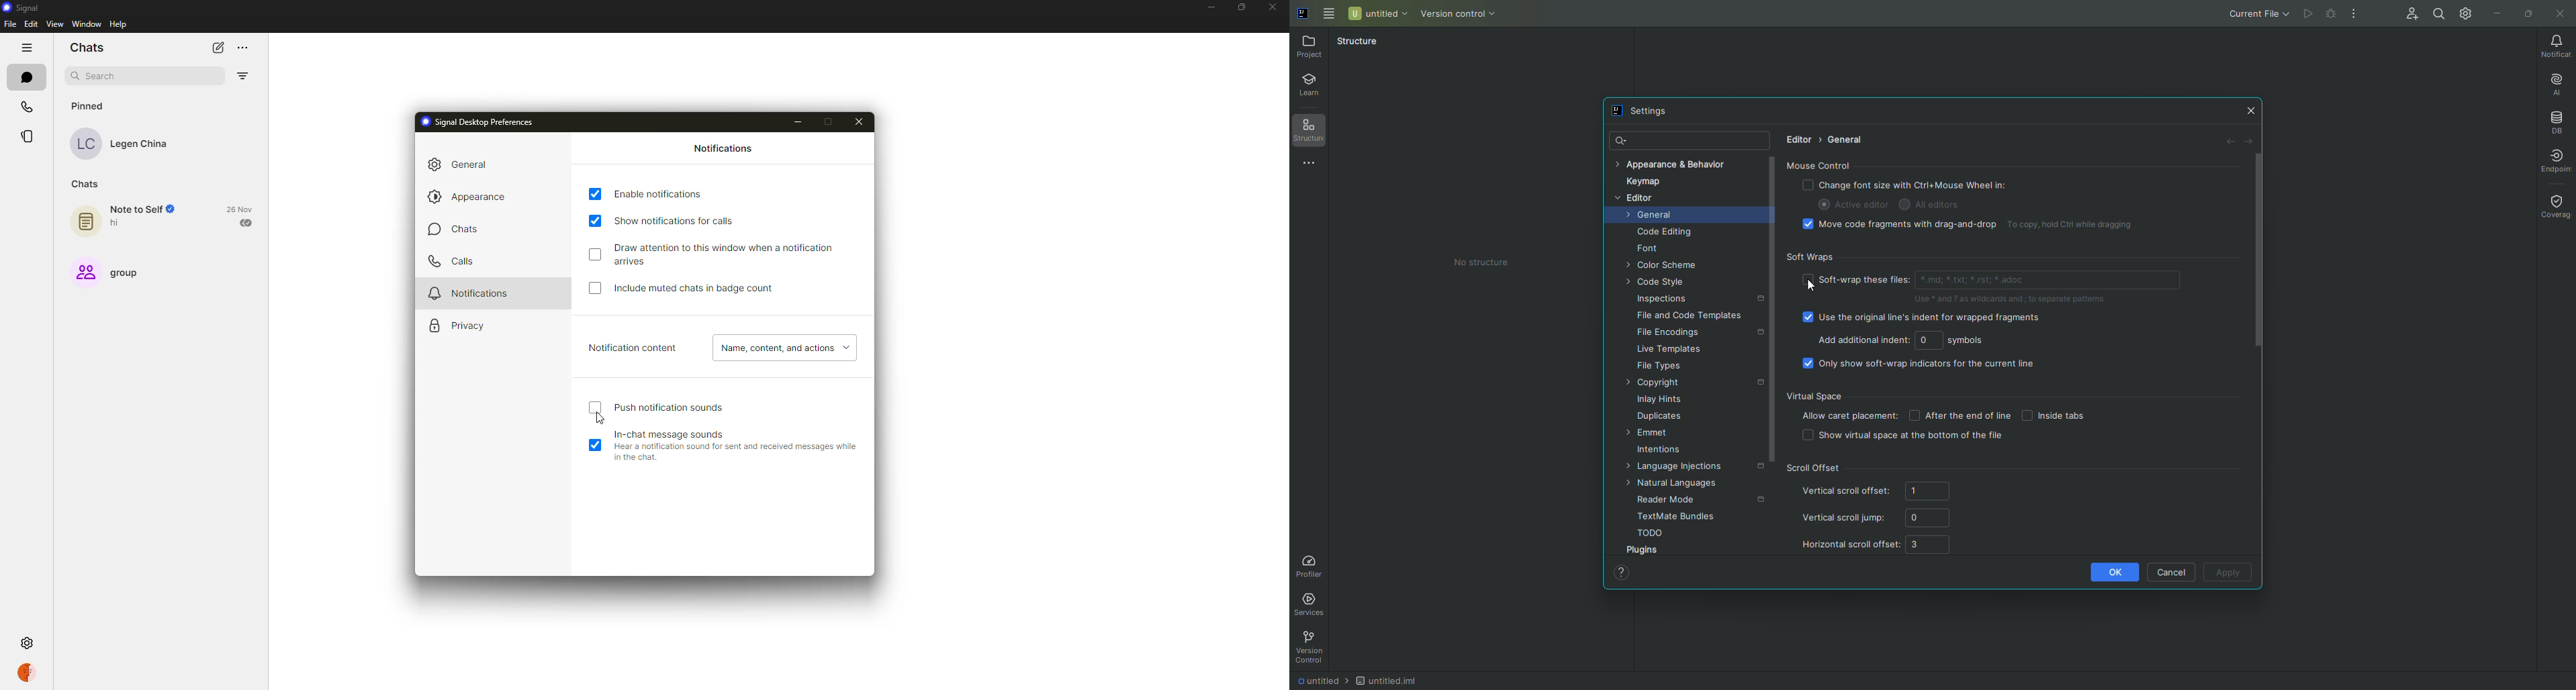 The height and width of the screenshot is (700, 2576). What do you see at coordinates (30, 674) in the screenshot?
I see `profile` at bounding box center [30, 674].